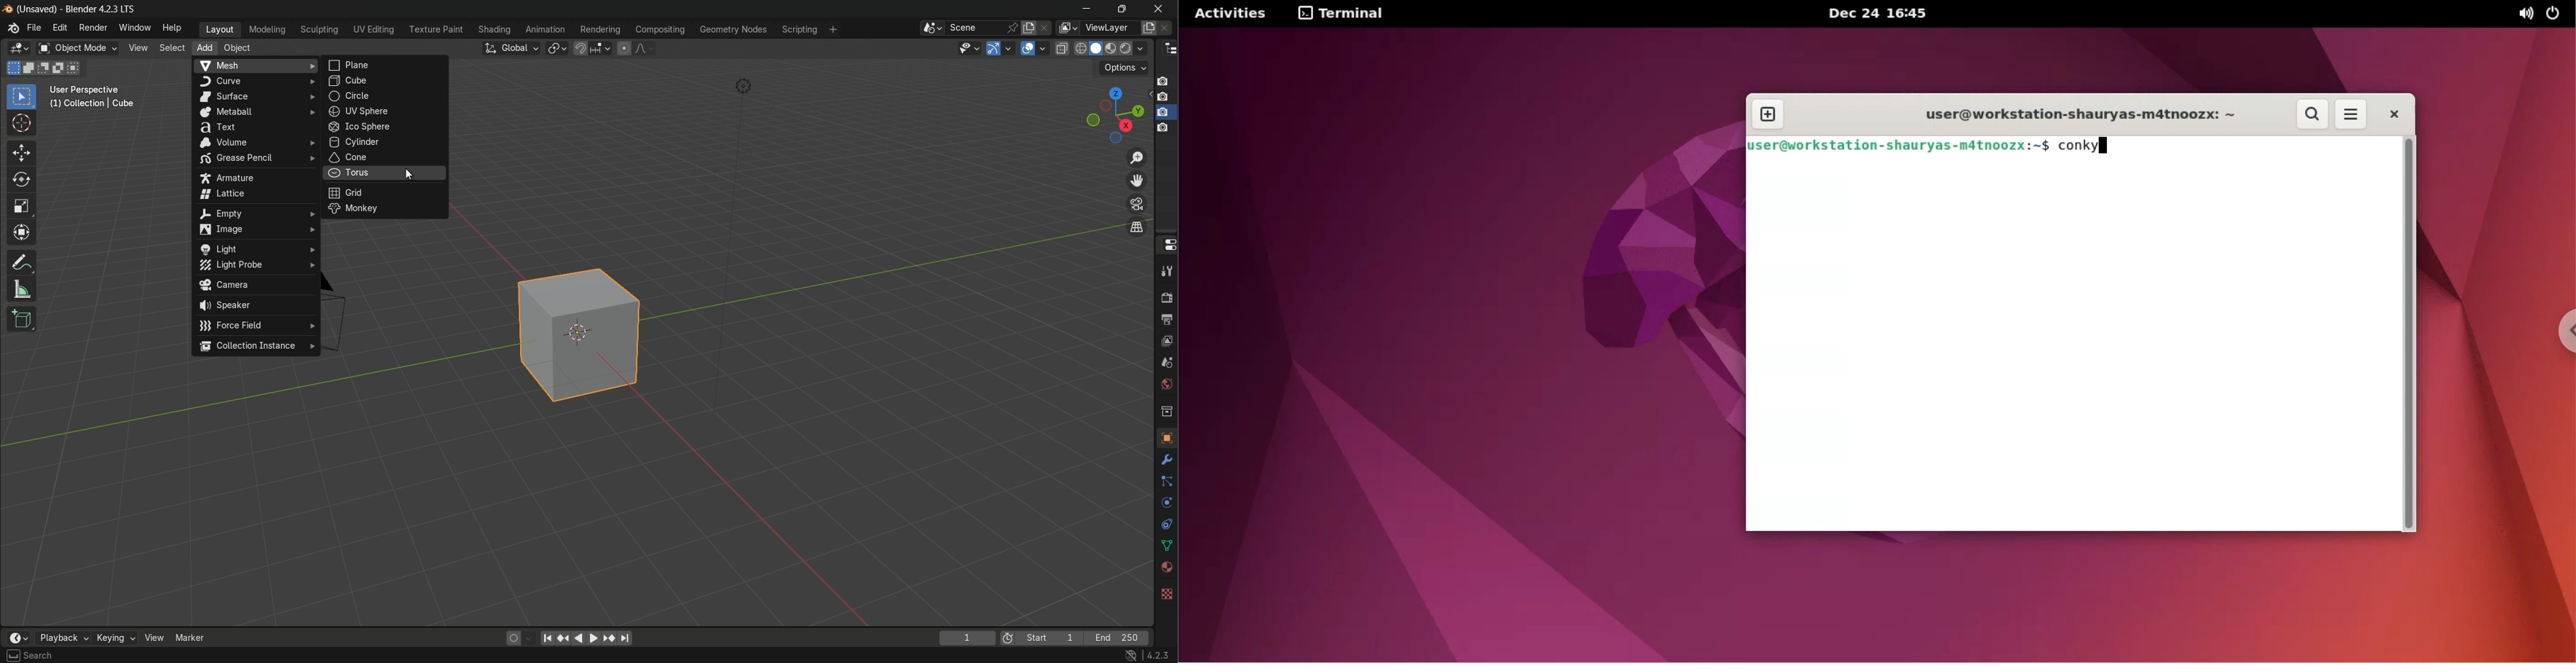 This screenshot has height=672, width=2576. I want to click on physics, so click(1166, 503).